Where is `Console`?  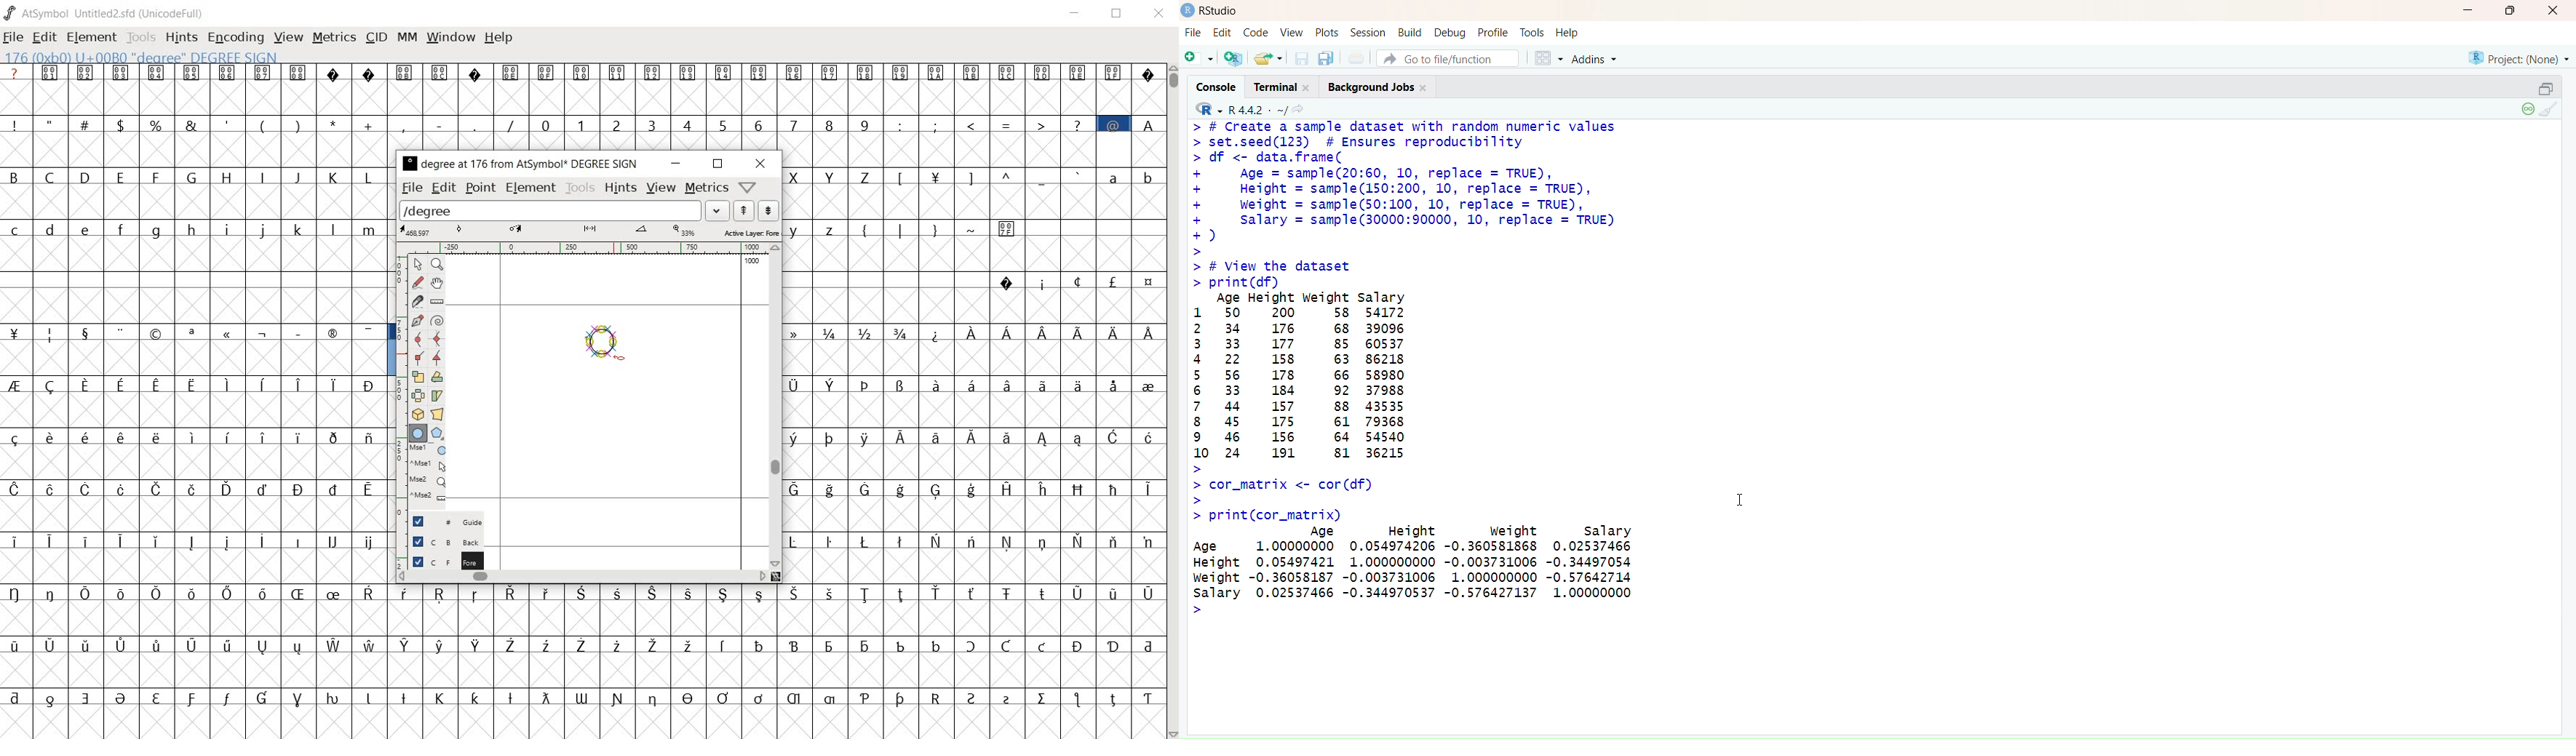 Console is located at coordinates (1221, 86).